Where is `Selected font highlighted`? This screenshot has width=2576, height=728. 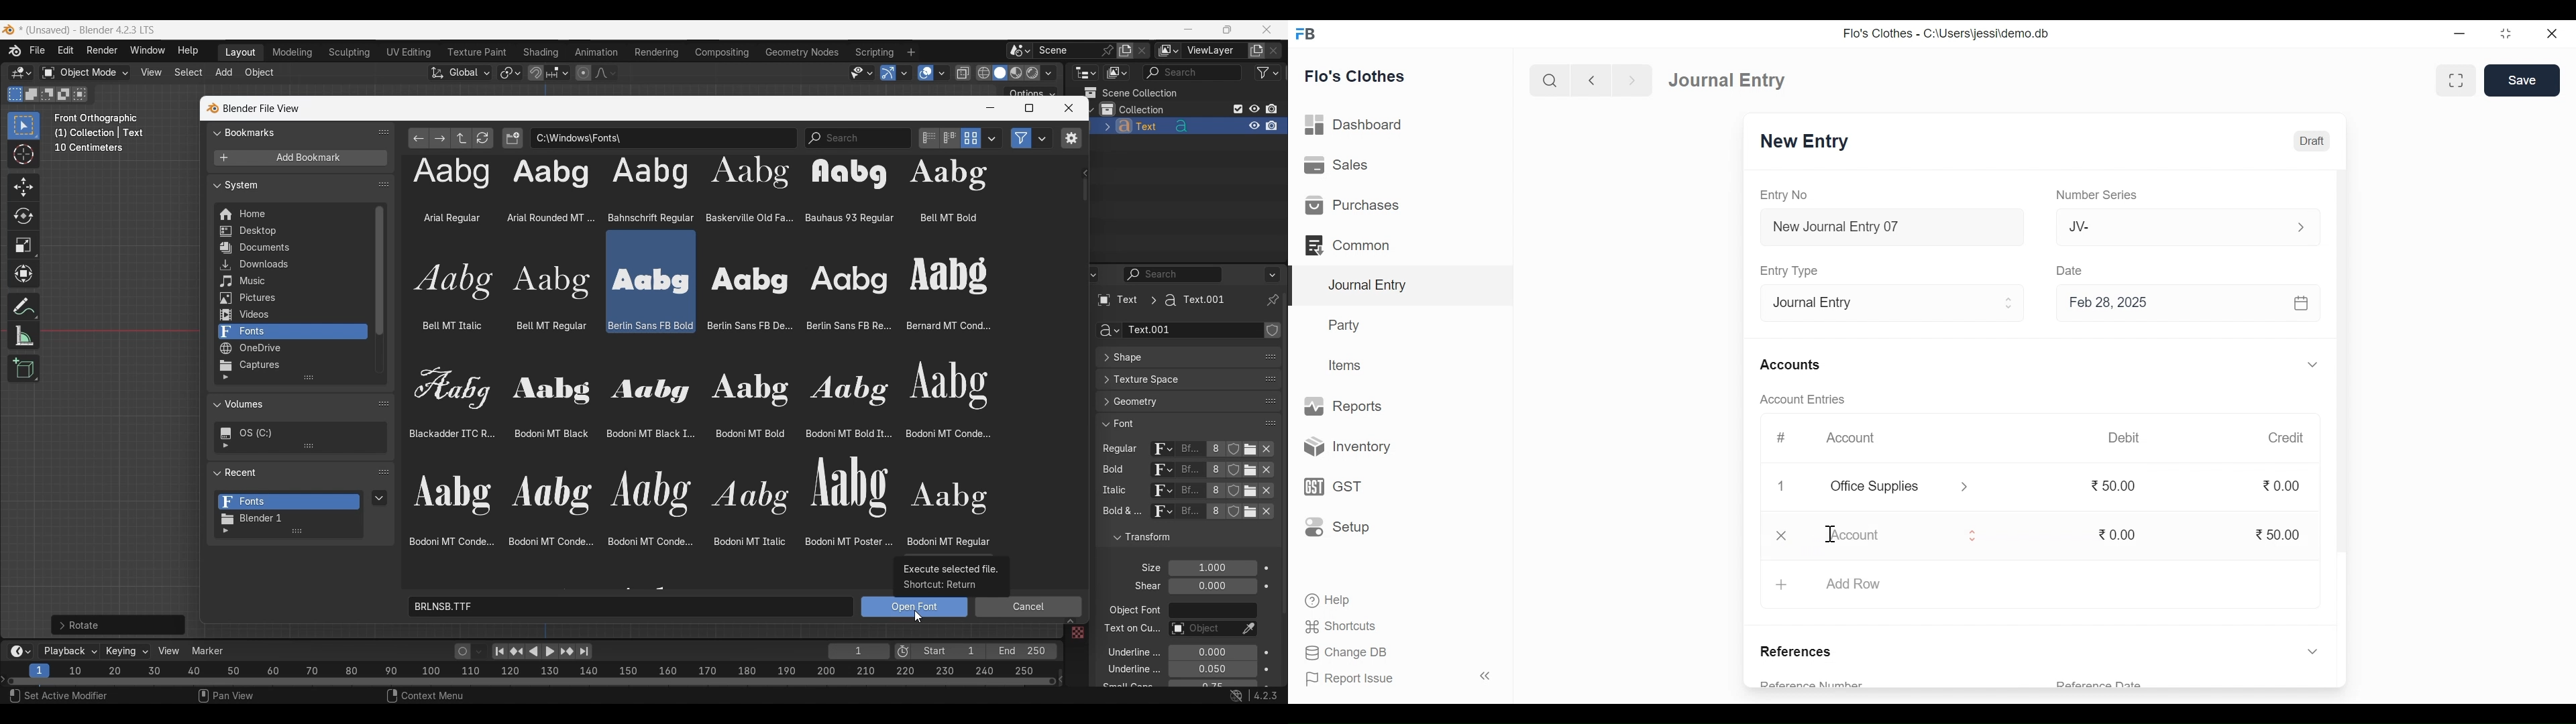 Selected font highlighted is located at coordinates (649, 282).